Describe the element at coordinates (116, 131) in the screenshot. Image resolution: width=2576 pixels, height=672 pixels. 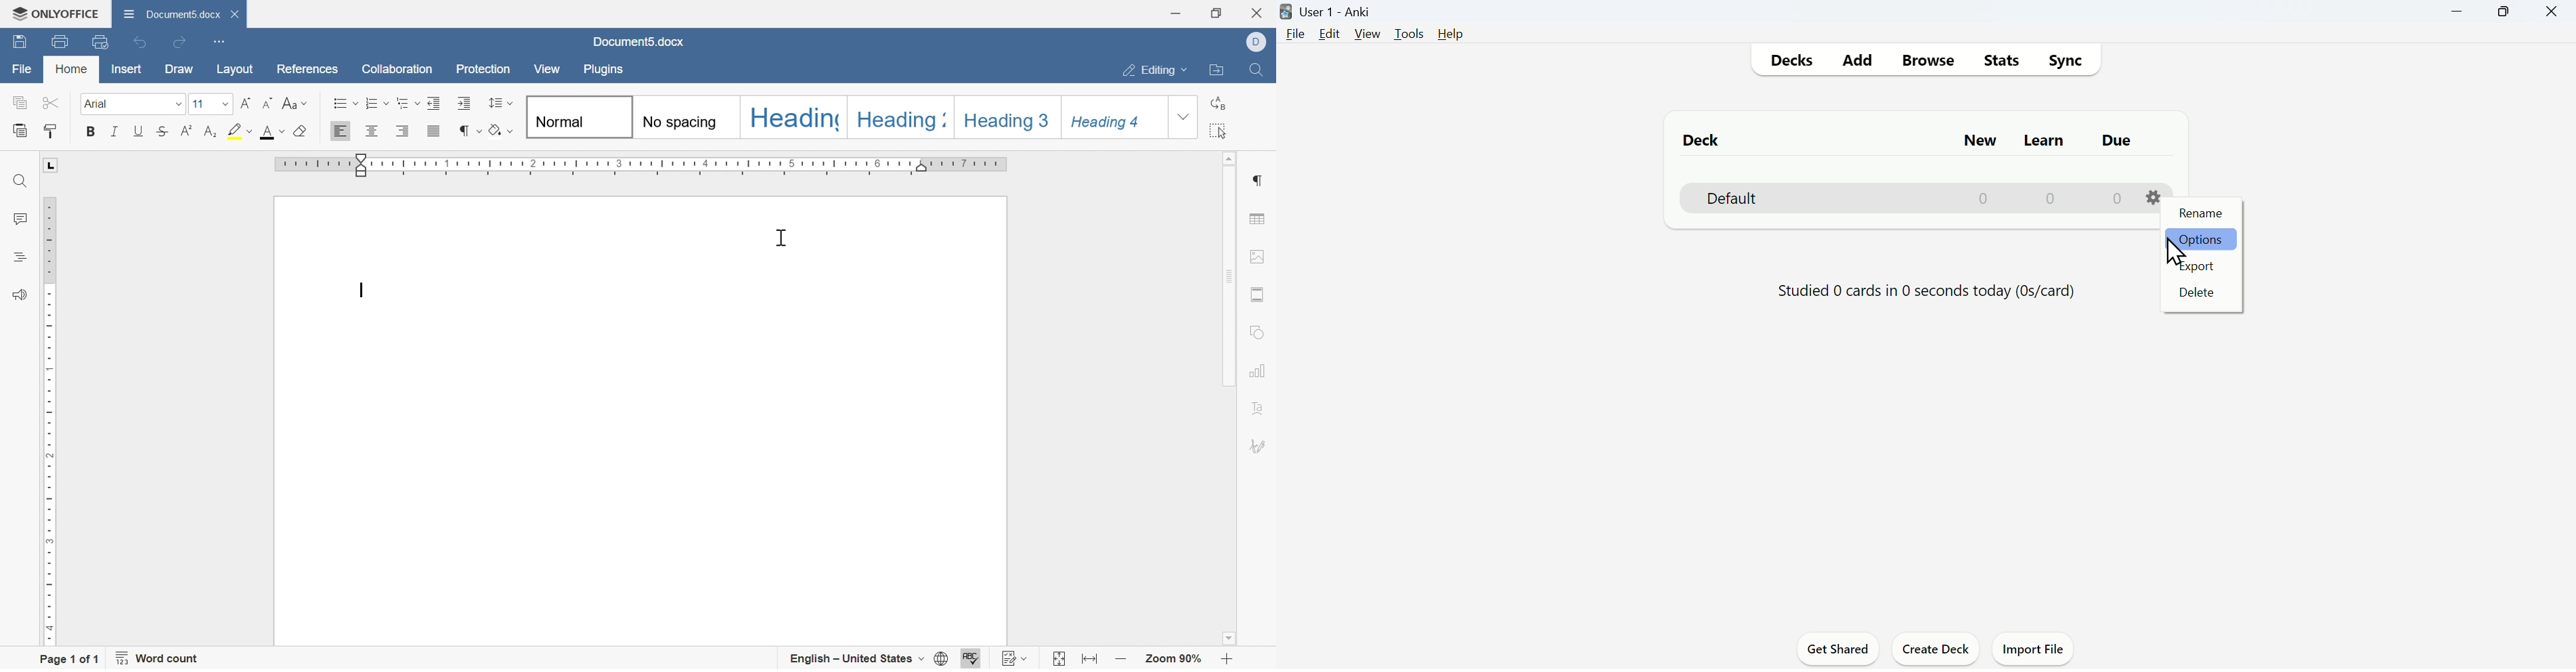
I see `italic` at that location.